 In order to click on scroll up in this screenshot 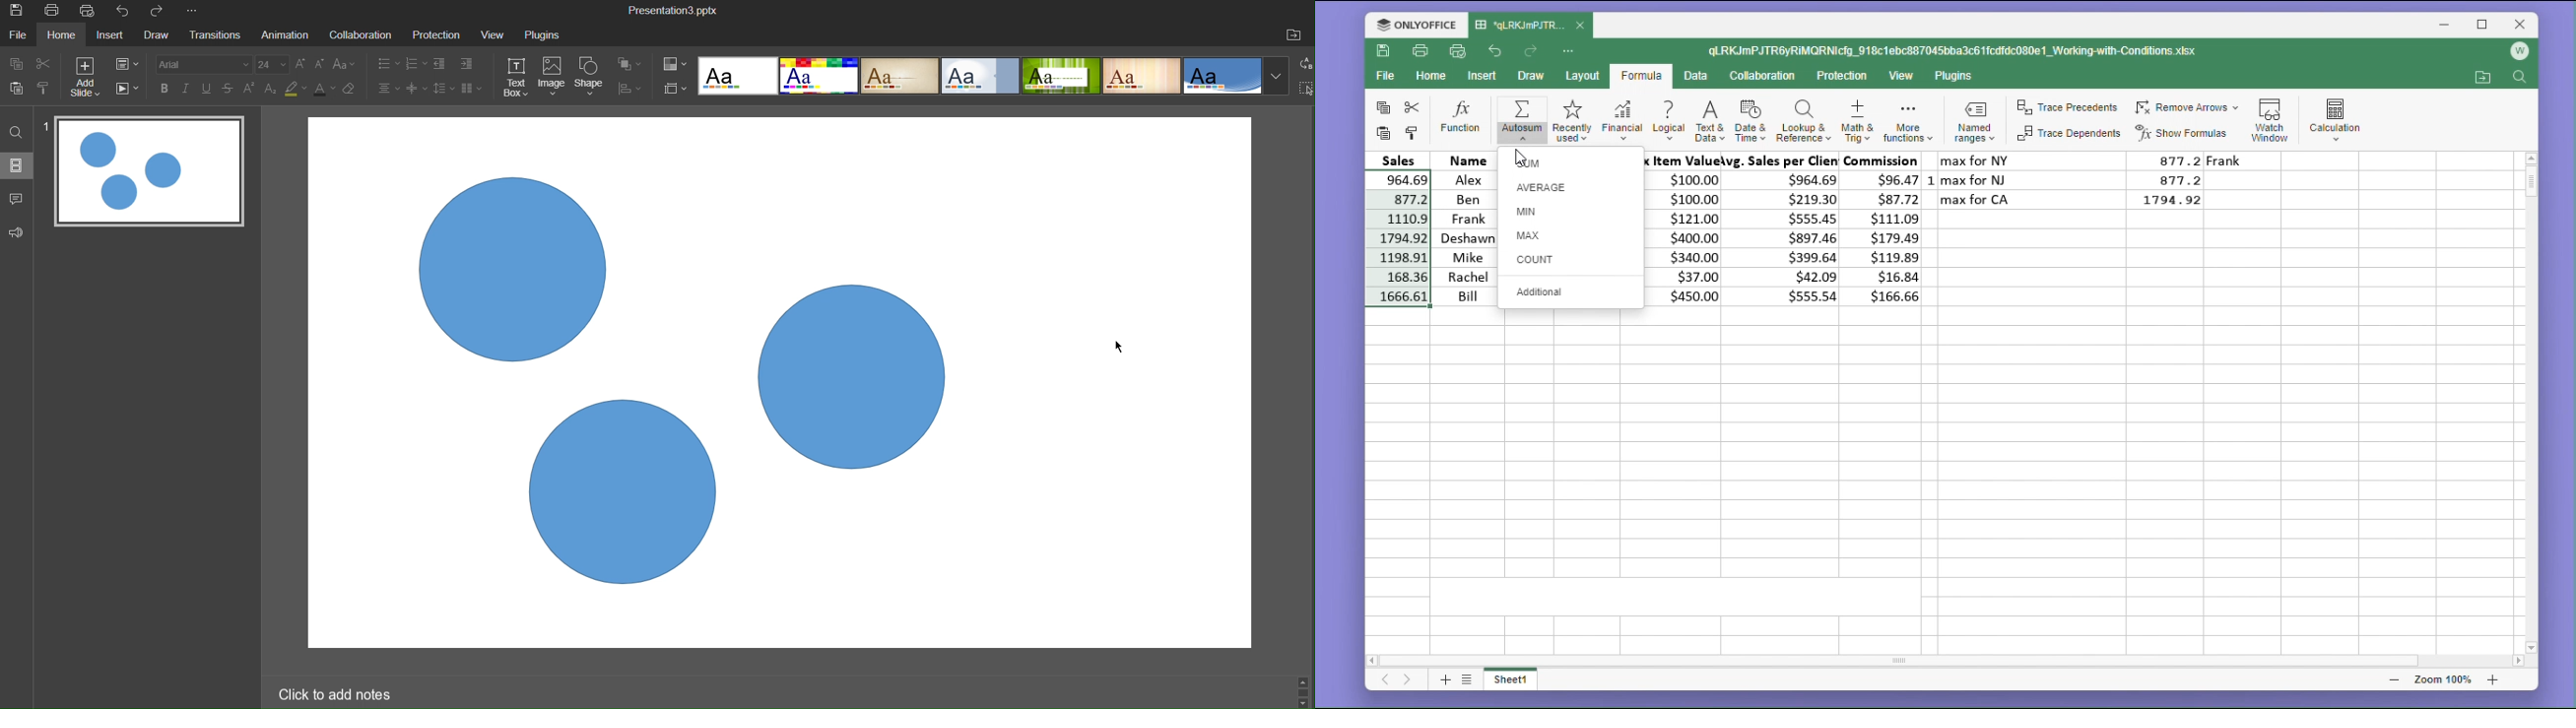, I will do `click(2531, 158)`.